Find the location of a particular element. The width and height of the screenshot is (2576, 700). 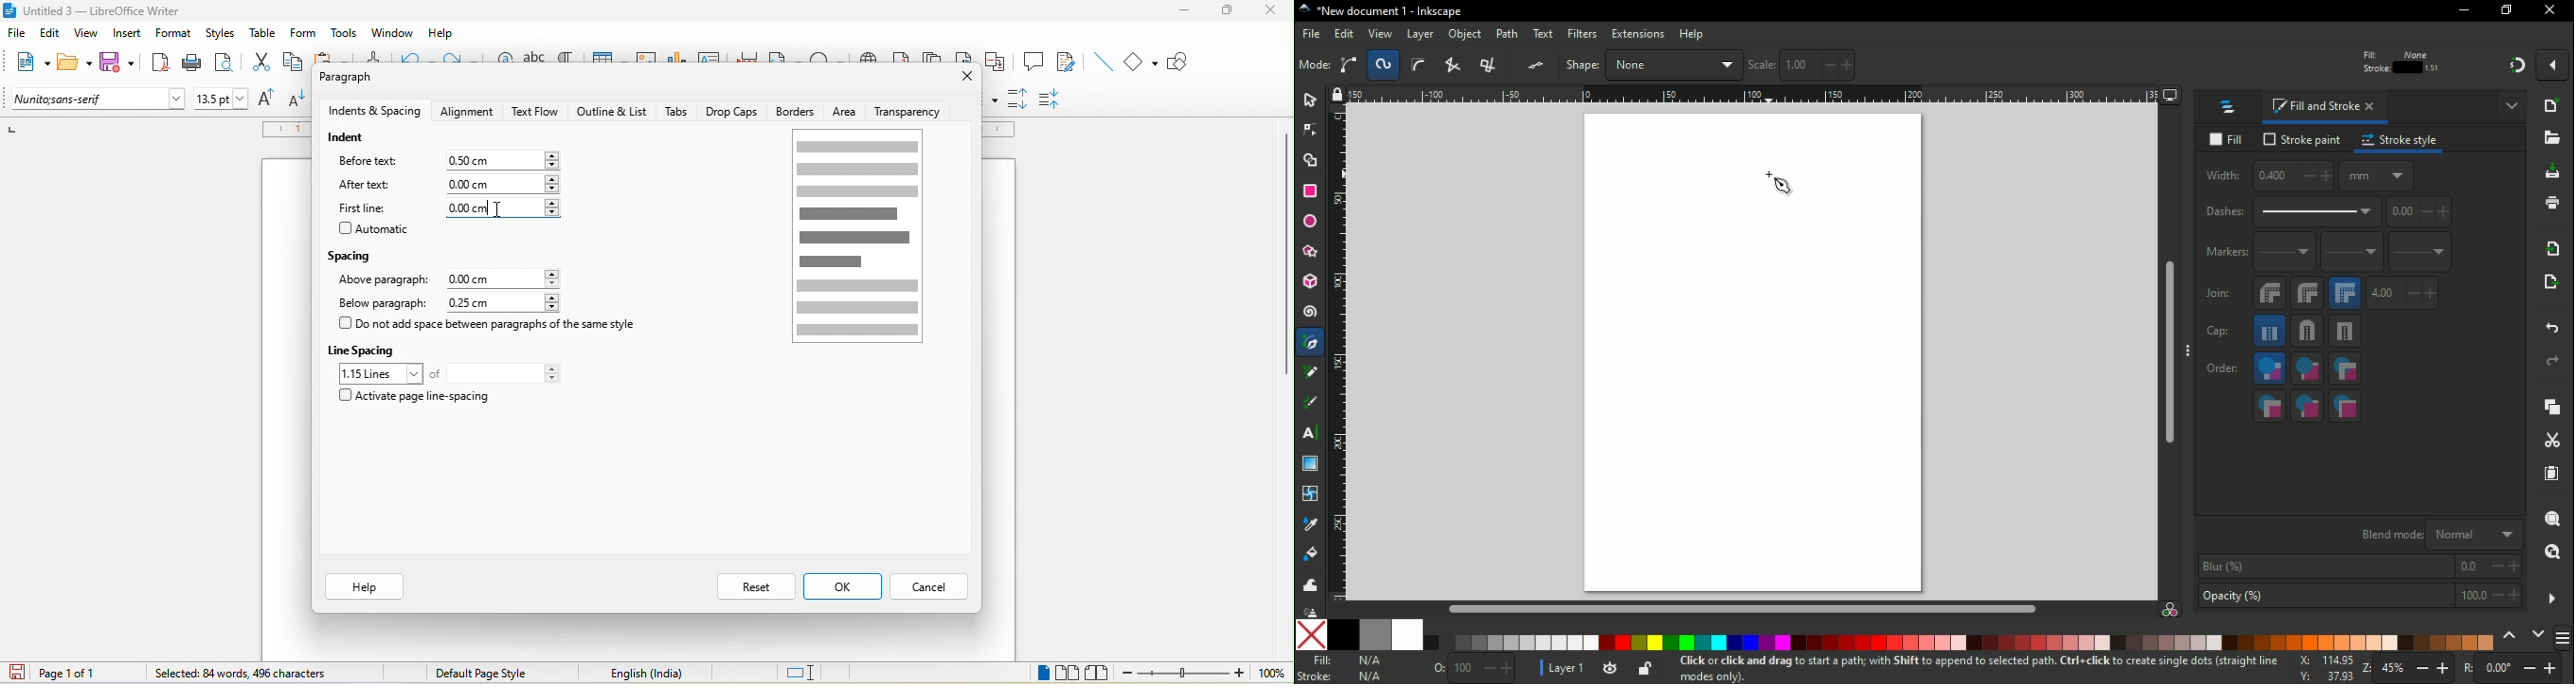

book view is located at coordinates (1101, 673).